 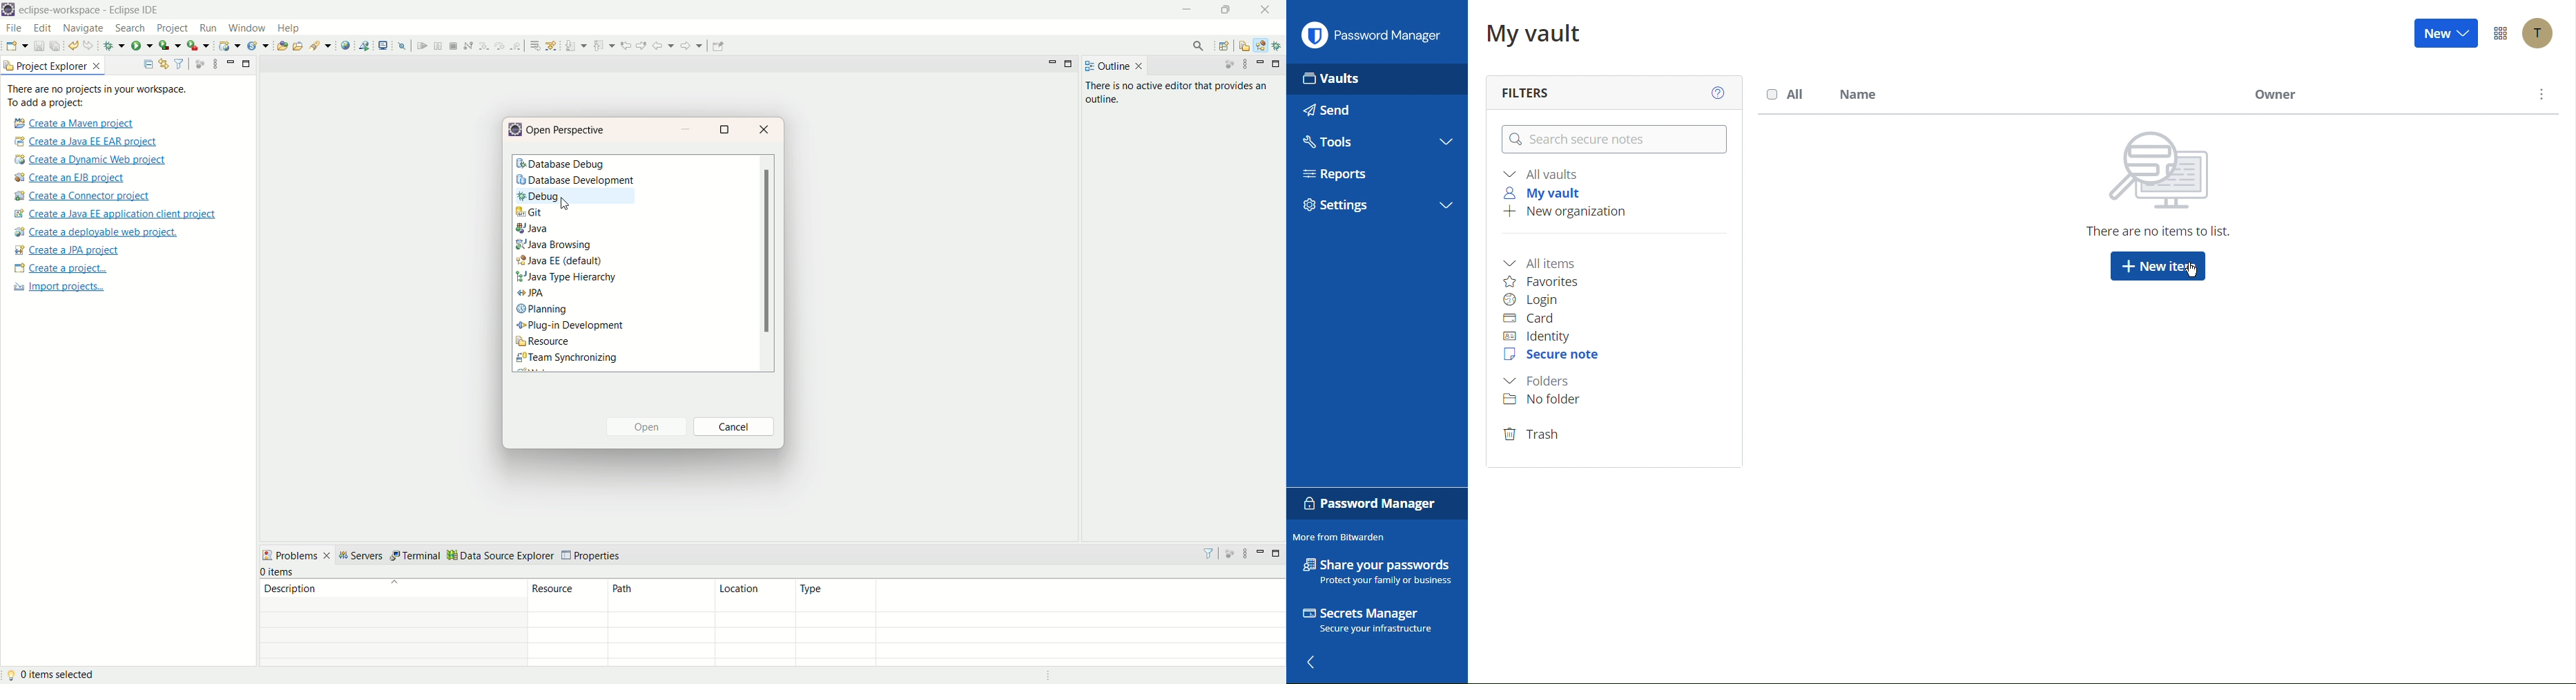 What do you see at coordinates (365, 556) in the screenshot?
I see `servers` at bounding box center [365, 556].